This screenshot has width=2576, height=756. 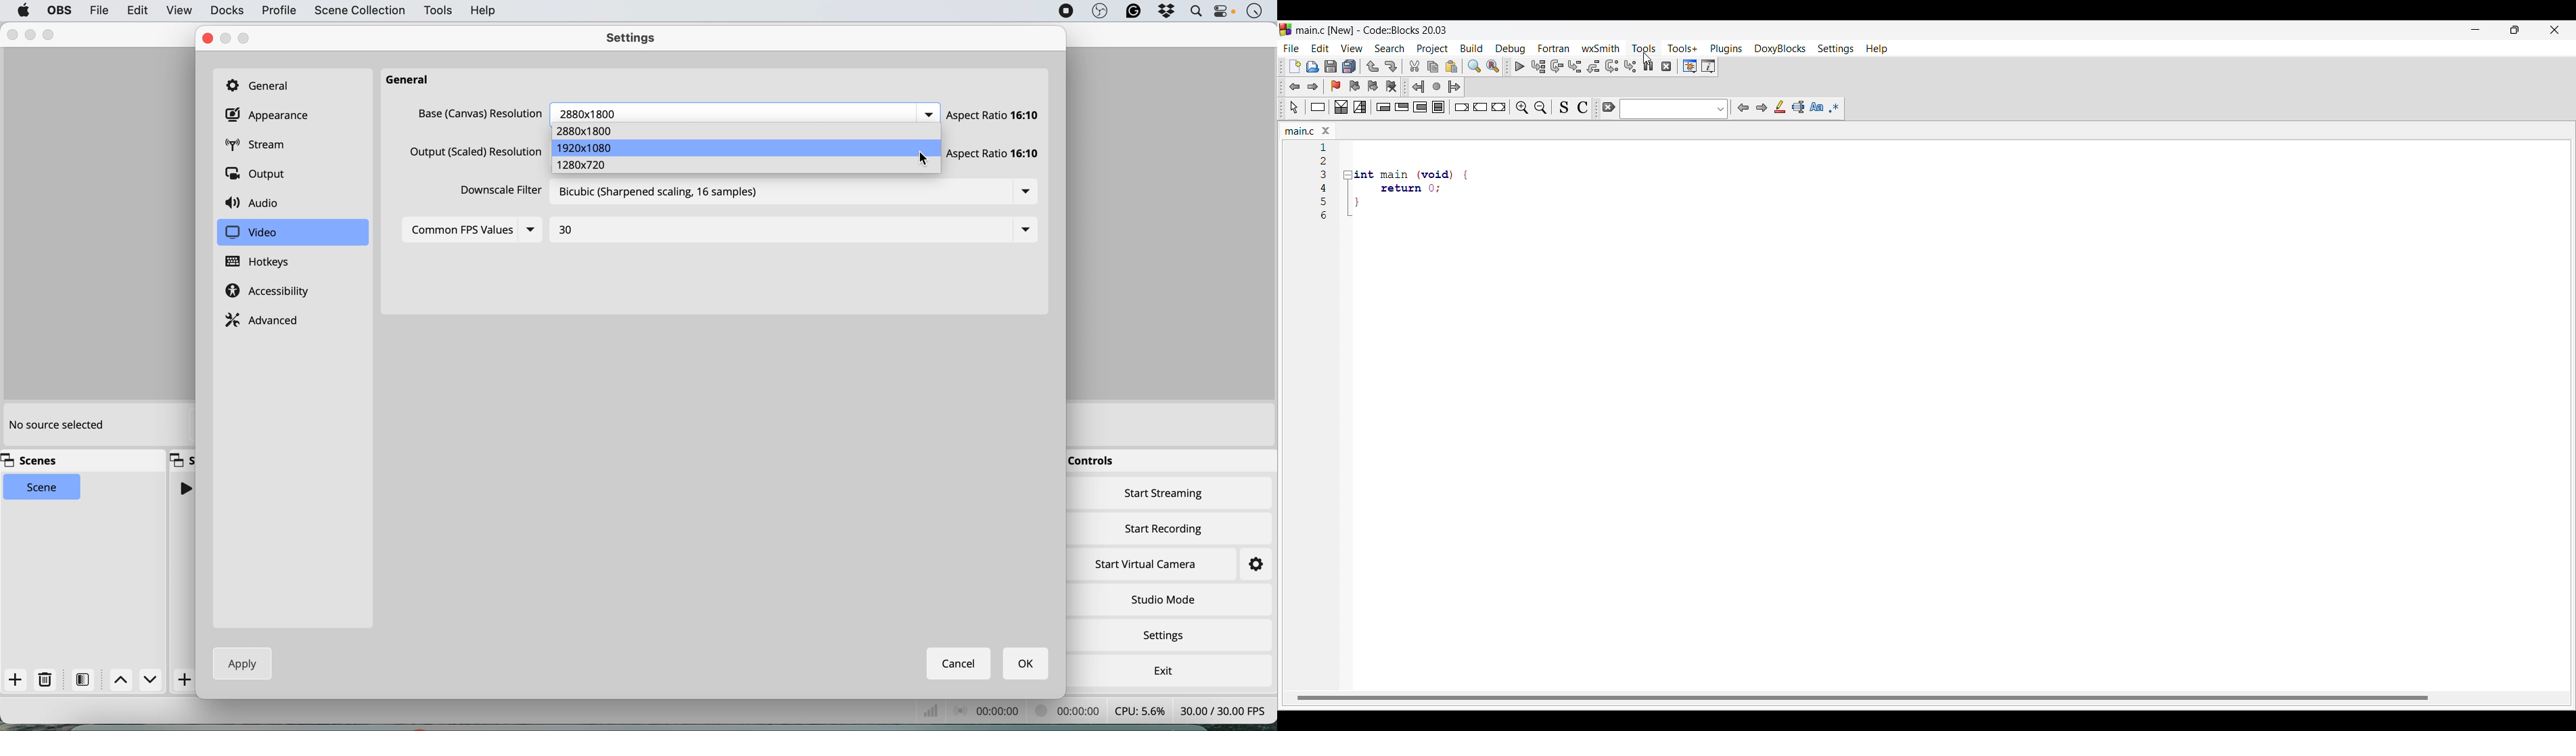 What do you see at coordinates (86, 679) in the screenshot?
I see `filters` at bounding box center [86, 679].